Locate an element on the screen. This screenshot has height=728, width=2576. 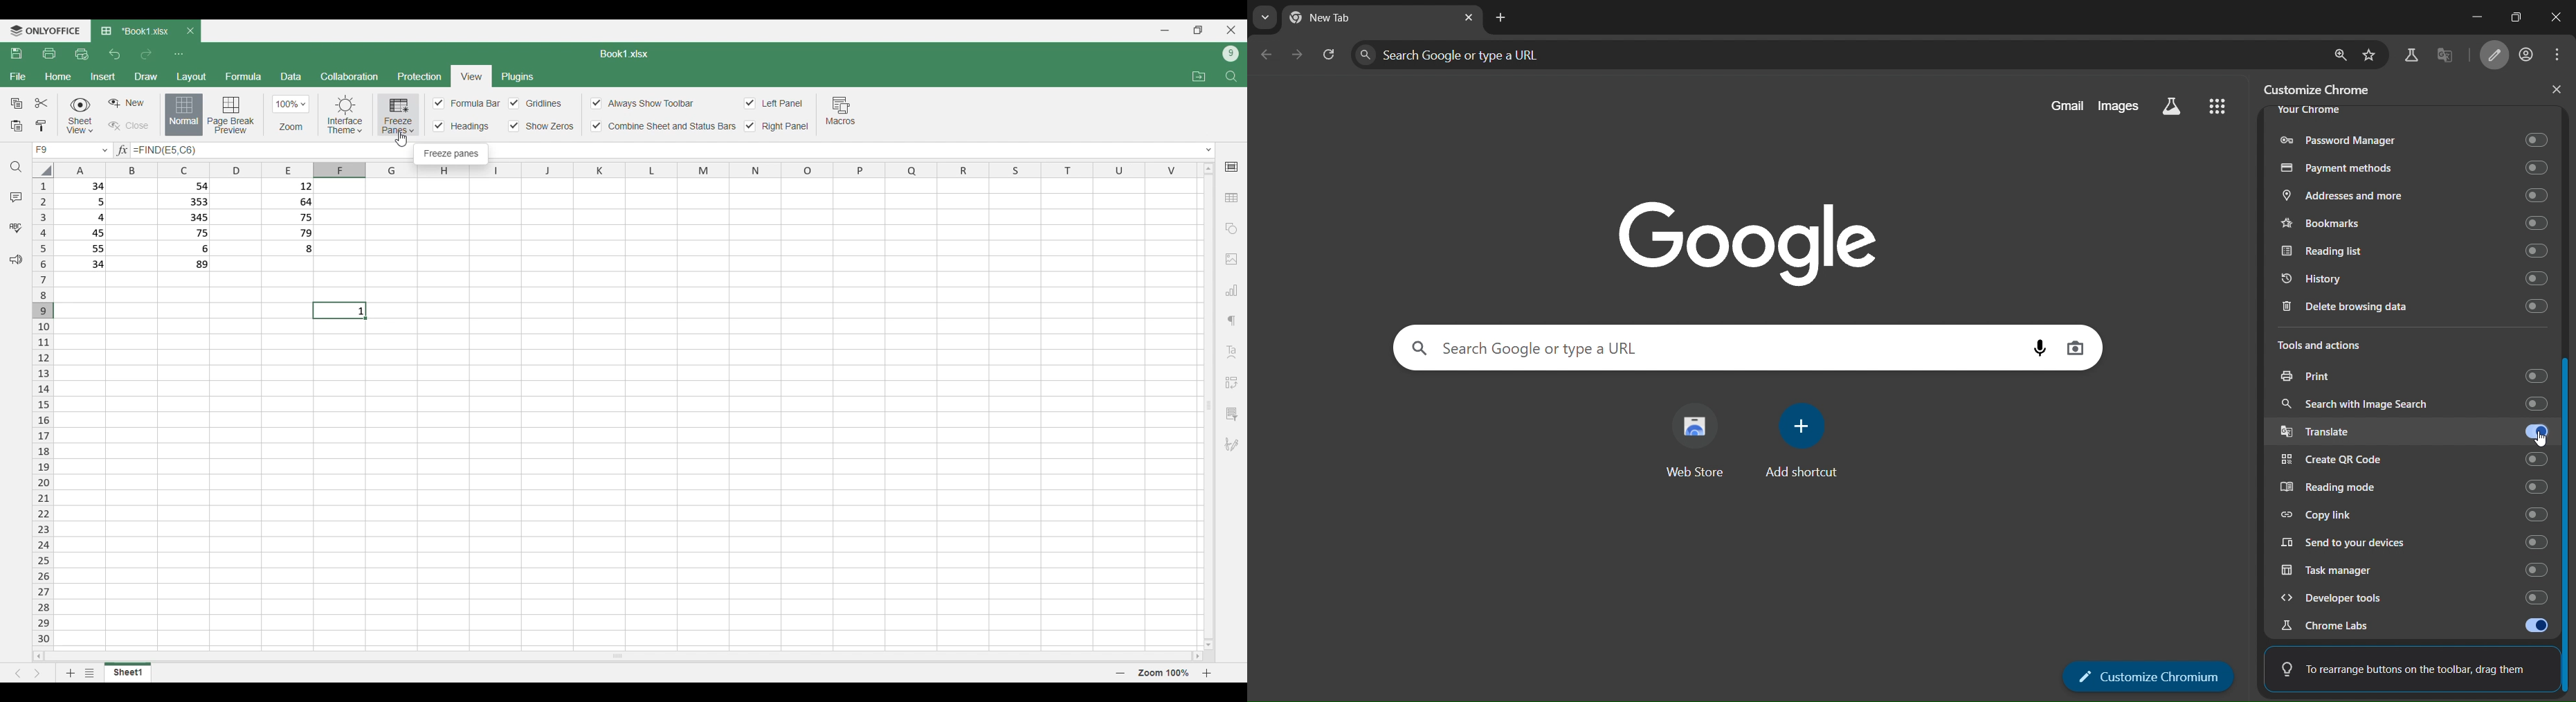
your chrome is located at coordinates (2311, 111).